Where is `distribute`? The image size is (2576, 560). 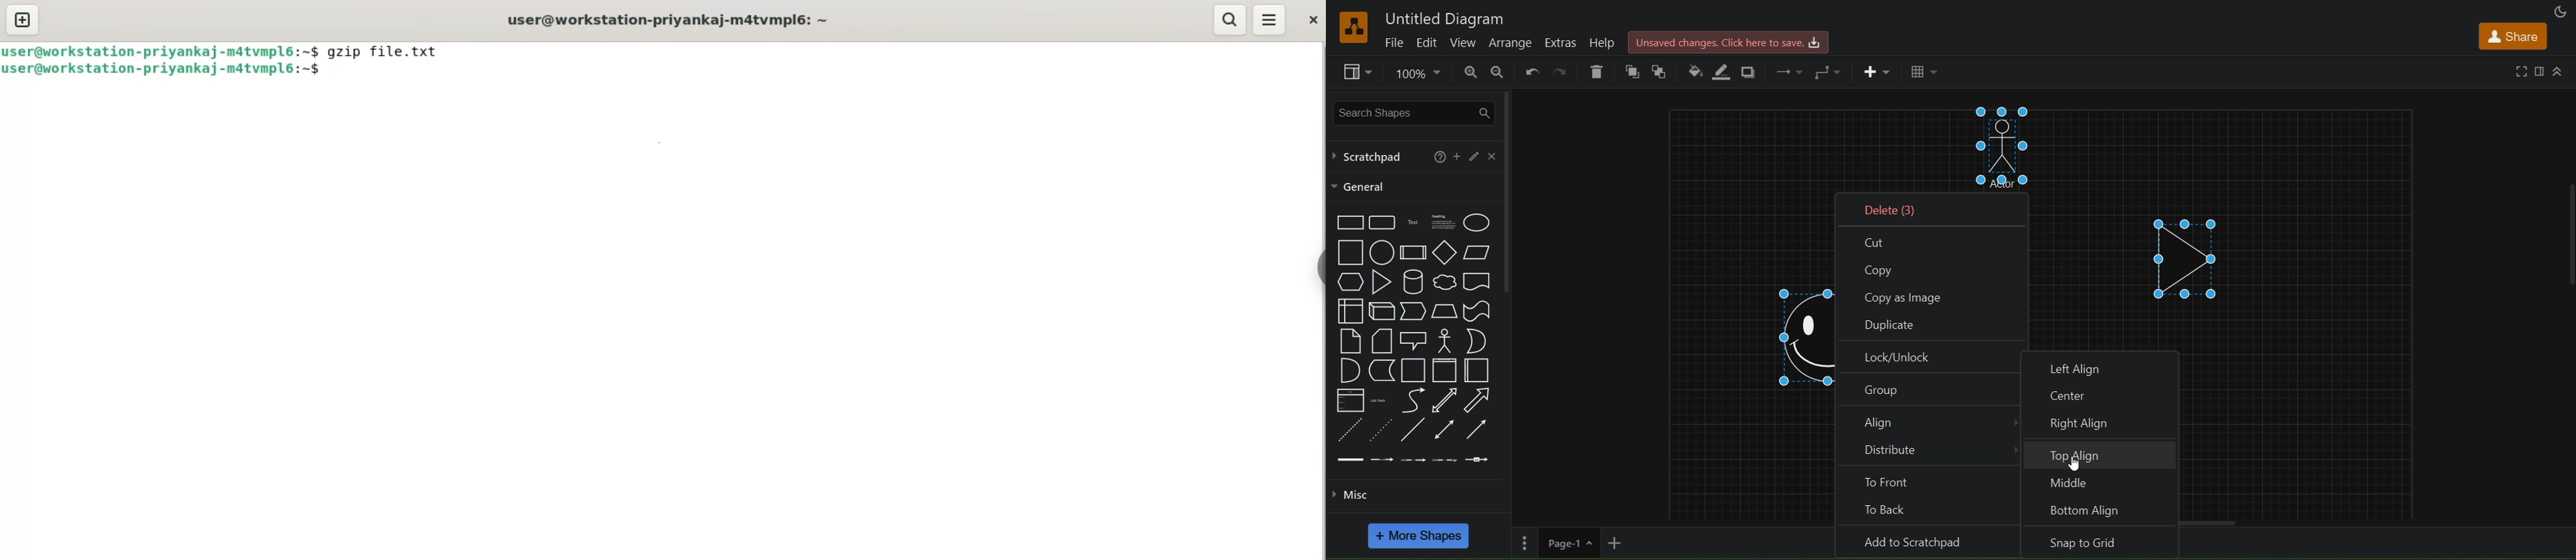 distribute is located at coordinates (1928, 454).